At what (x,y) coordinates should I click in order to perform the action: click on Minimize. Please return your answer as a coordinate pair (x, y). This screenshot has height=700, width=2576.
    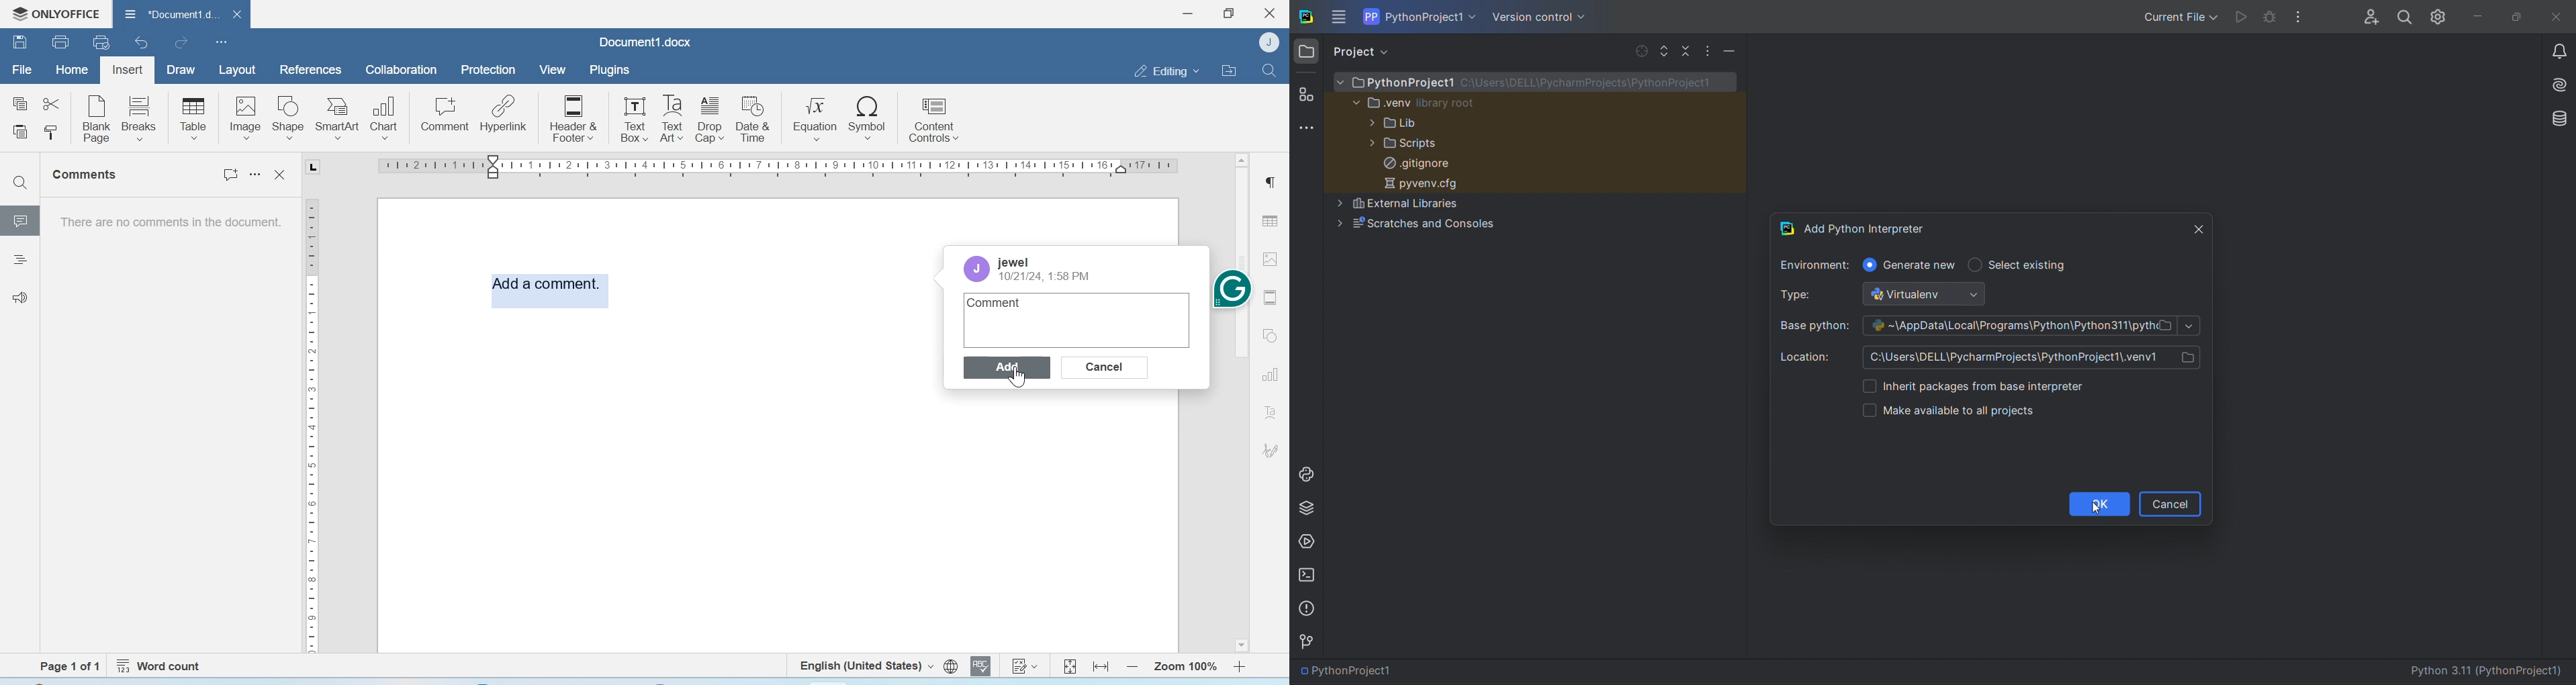
    Looking at the image, I should click on (1189, 13).